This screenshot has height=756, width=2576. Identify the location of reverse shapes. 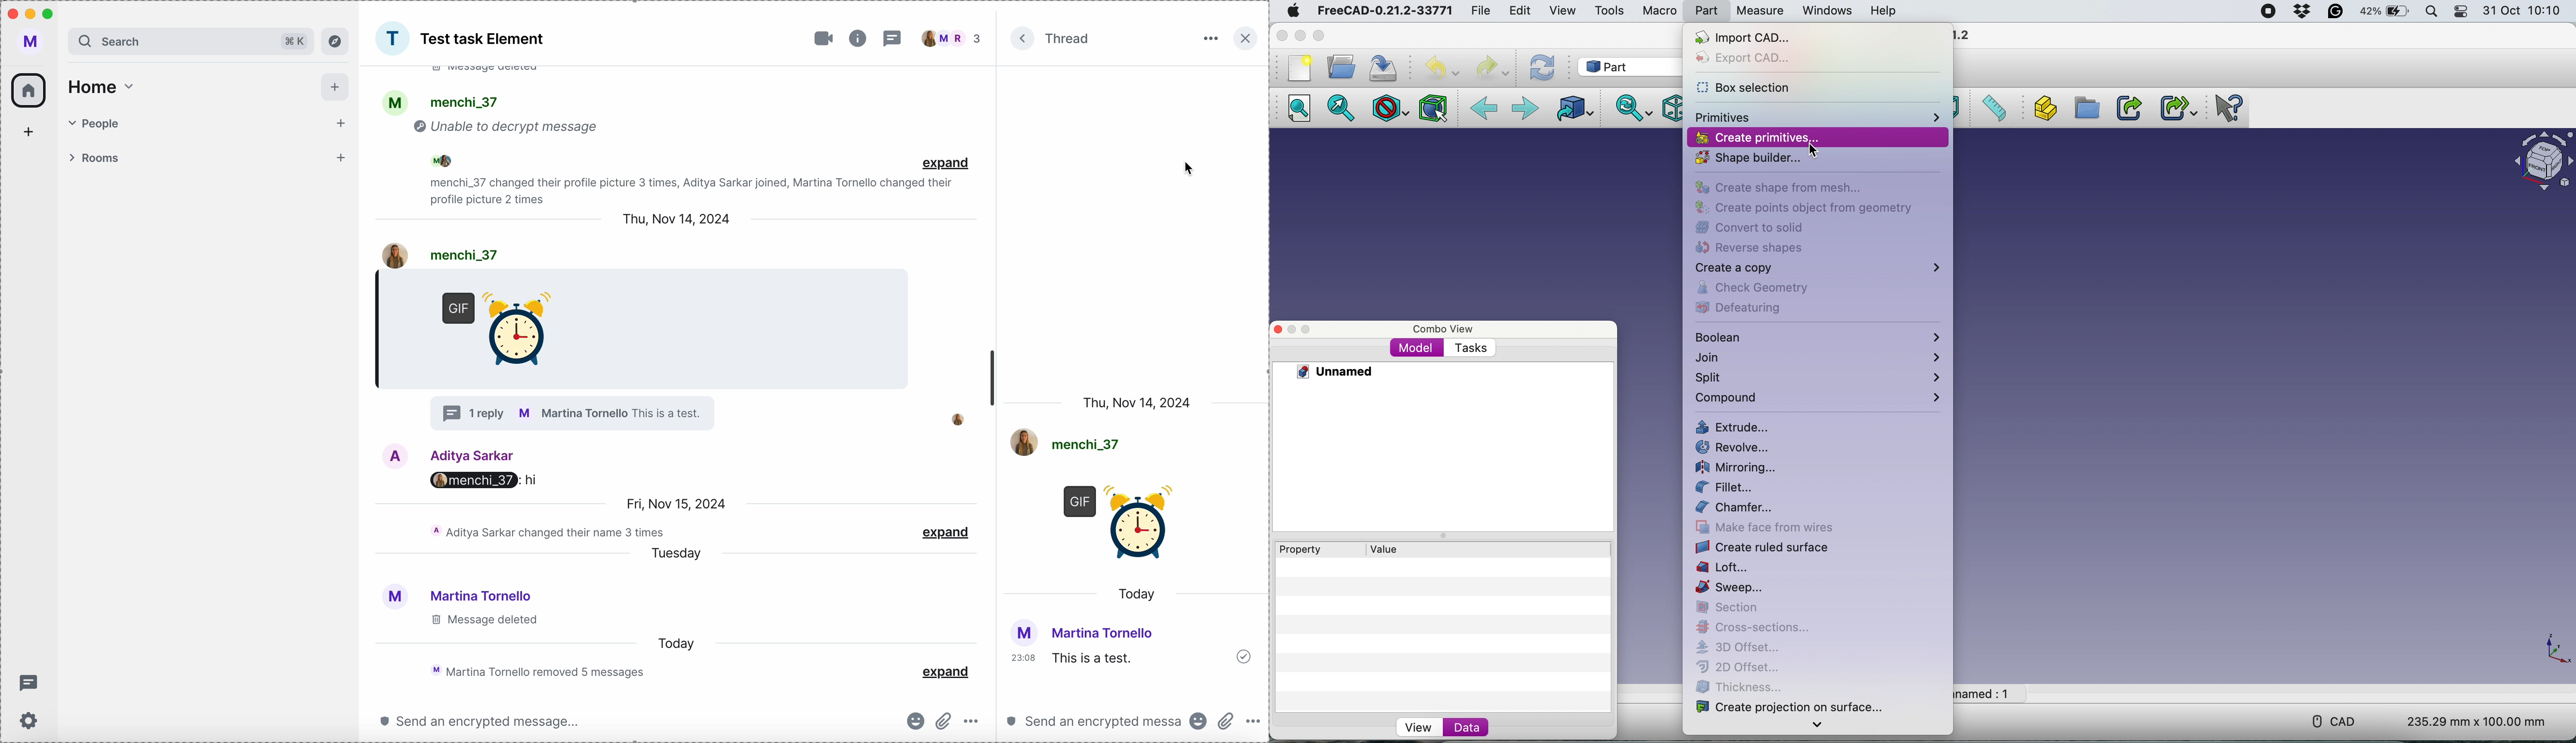
(1757, 248).